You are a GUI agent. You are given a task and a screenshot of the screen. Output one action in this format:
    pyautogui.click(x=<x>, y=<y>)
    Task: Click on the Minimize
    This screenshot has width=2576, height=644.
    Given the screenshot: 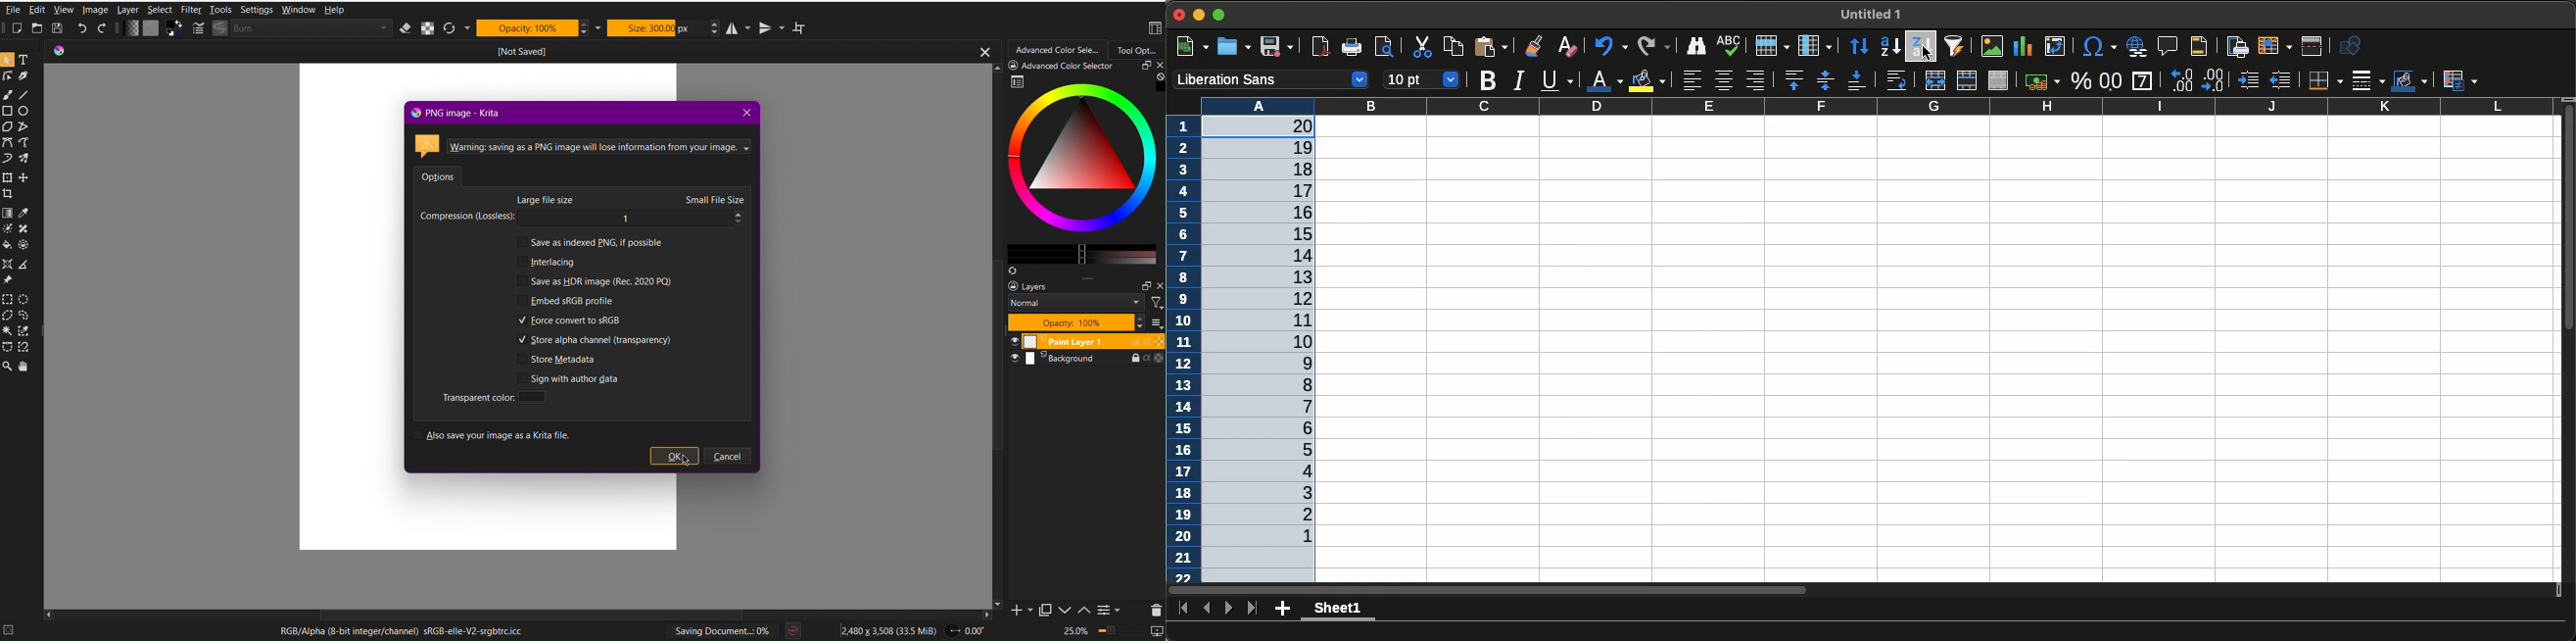 What is the action you would take?
    pyautogui.click(x=1200, y=17)
    